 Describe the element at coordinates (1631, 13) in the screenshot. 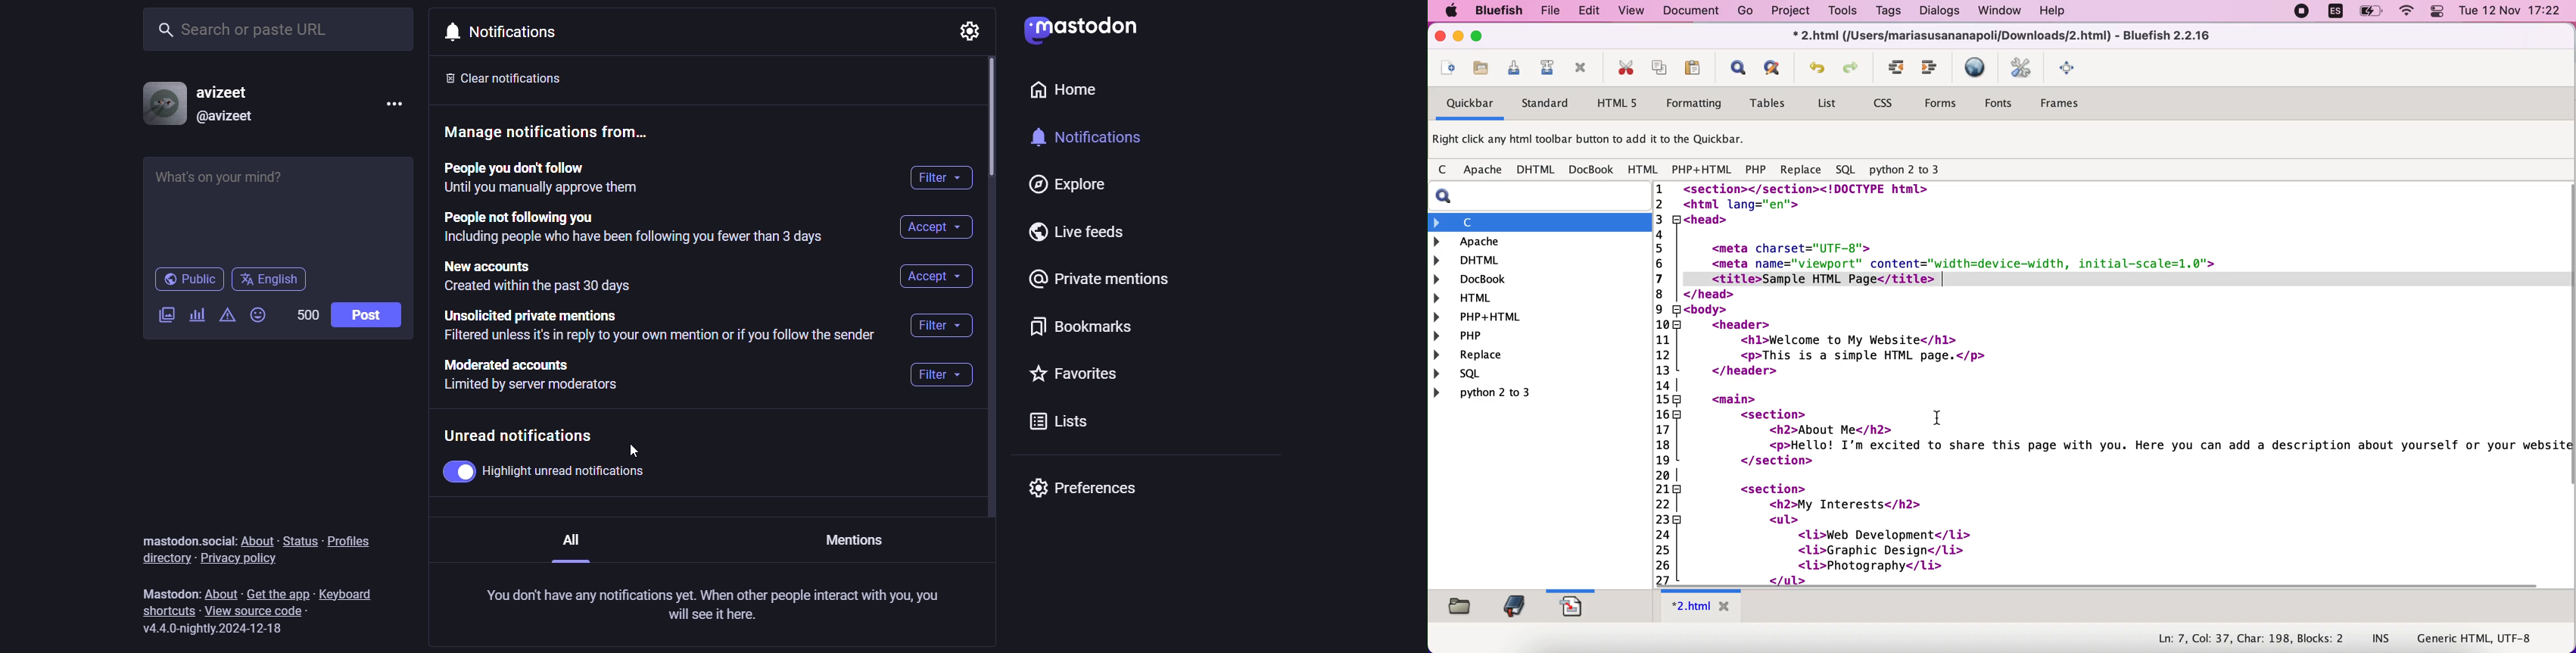

I see `view` at that location.